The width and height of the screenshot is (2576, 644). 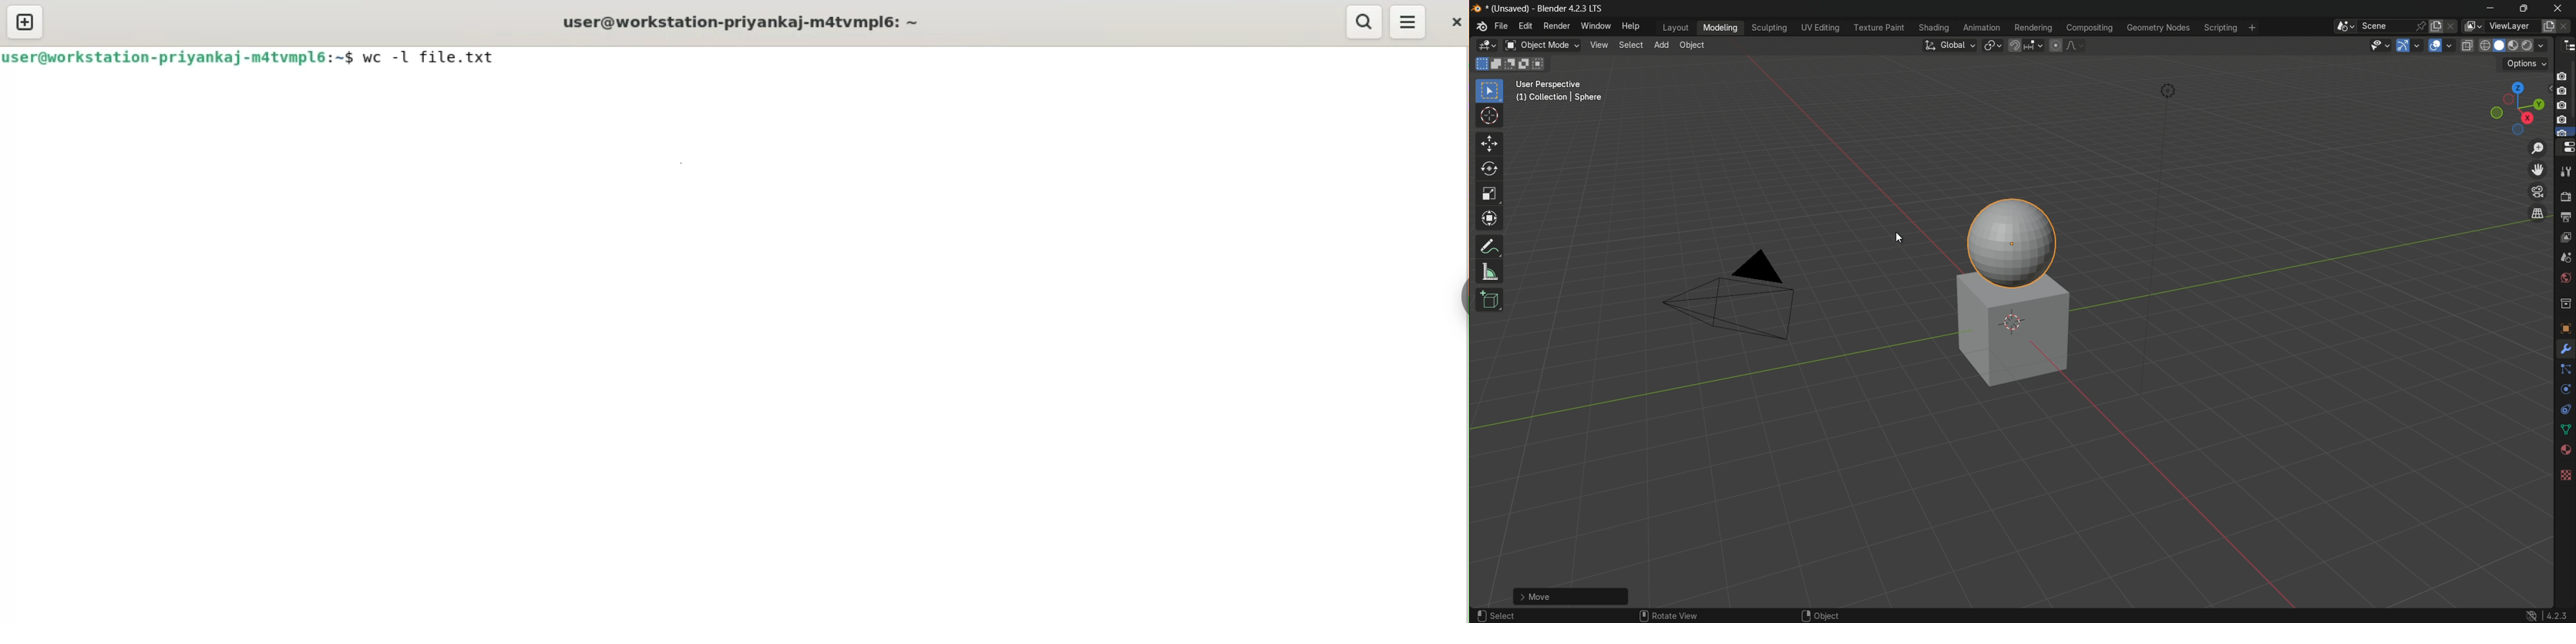 What do you see at coordinates (2564, 428) in the screenshot?
I see `Mesh Data Properties` at bounding box center [2564, 428].